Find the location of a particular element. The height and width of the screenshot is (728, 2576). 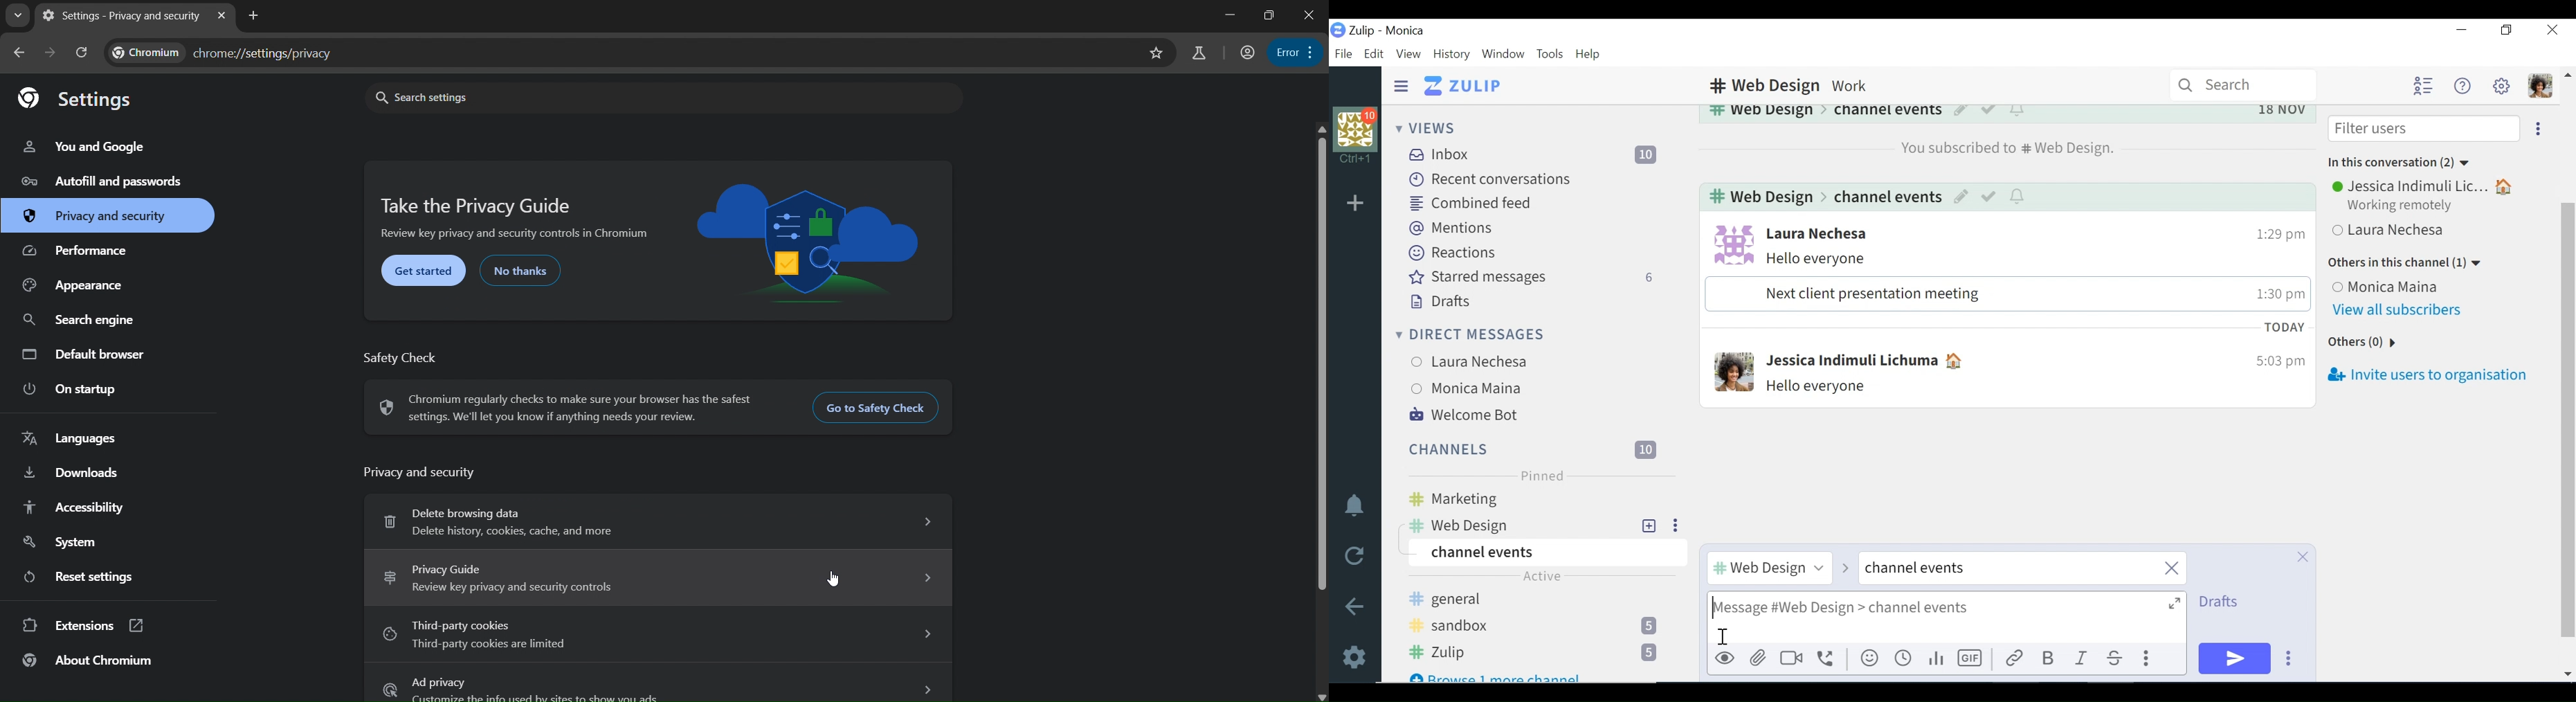

time is located at coordinates (2279, 293).